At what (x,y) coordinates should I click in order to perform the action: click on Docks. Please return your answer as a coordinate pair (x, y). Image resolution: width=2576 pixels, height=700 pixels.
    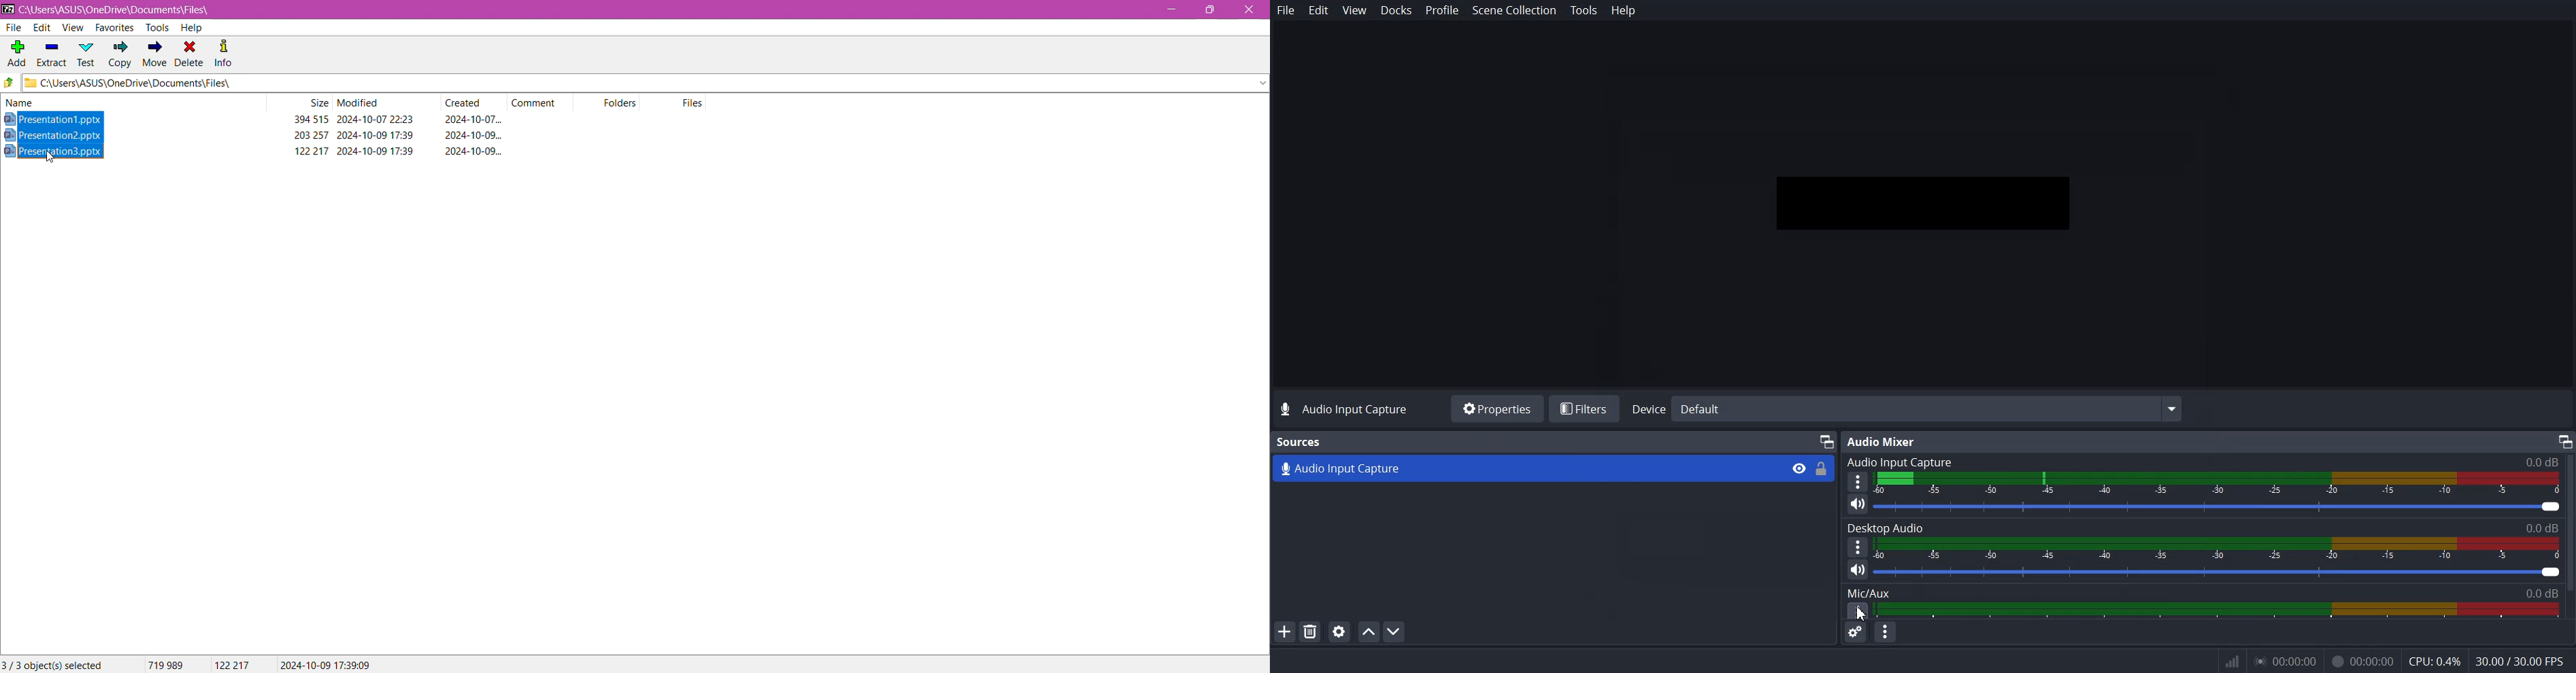
    Looking at the image, I should click on (1396, 11).